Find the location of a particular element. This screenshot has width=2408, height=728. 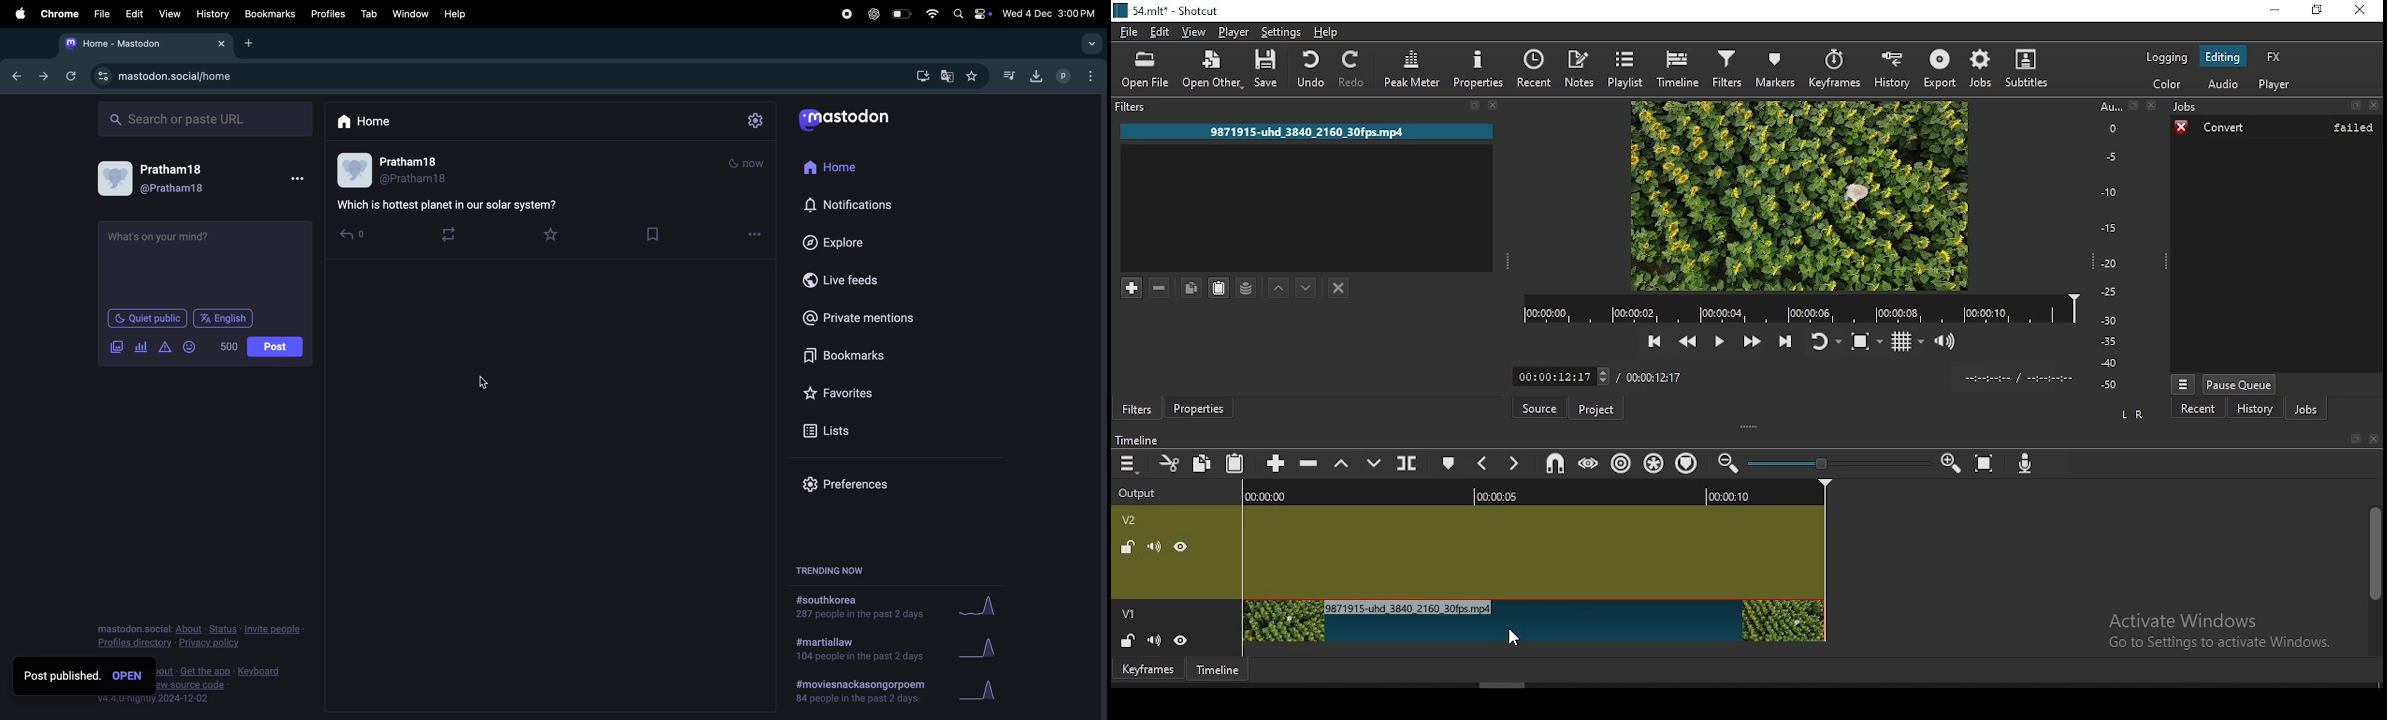

select a clipAfile name is located at coordinates (1304, 131).